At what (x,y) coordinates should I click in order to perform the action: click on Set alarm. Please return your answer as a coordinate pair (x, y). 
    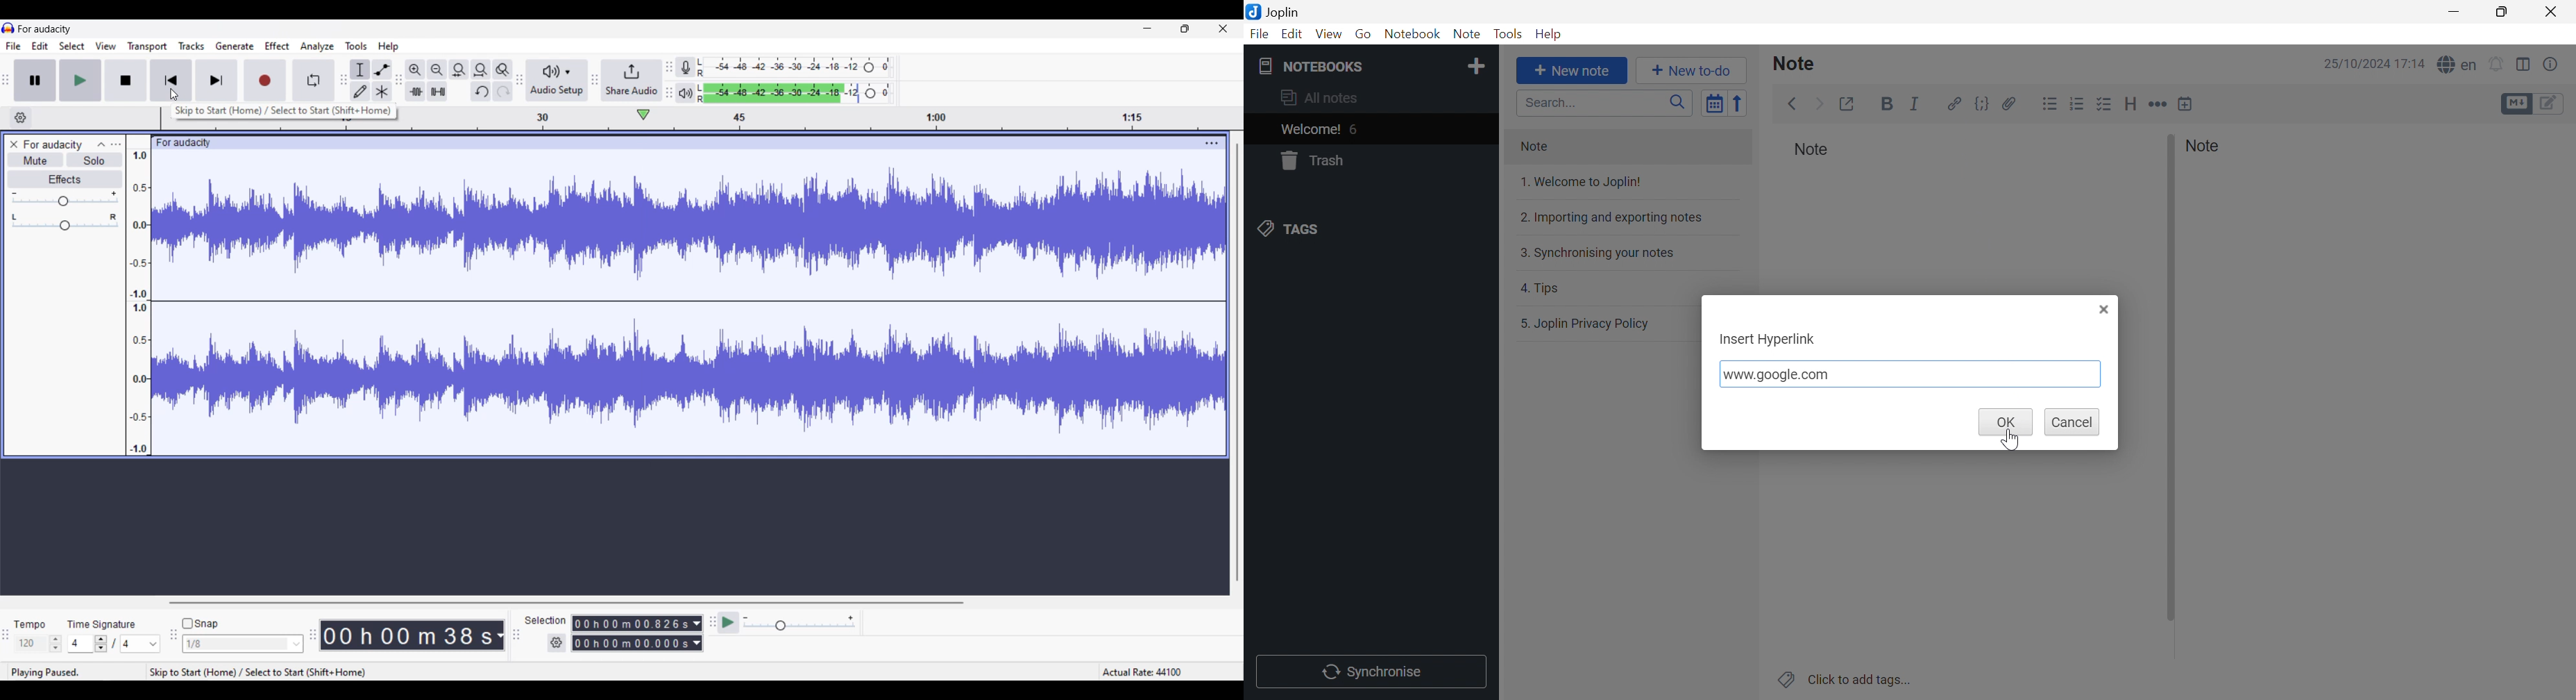
    Looking at the image, I should click on (2498, 62).